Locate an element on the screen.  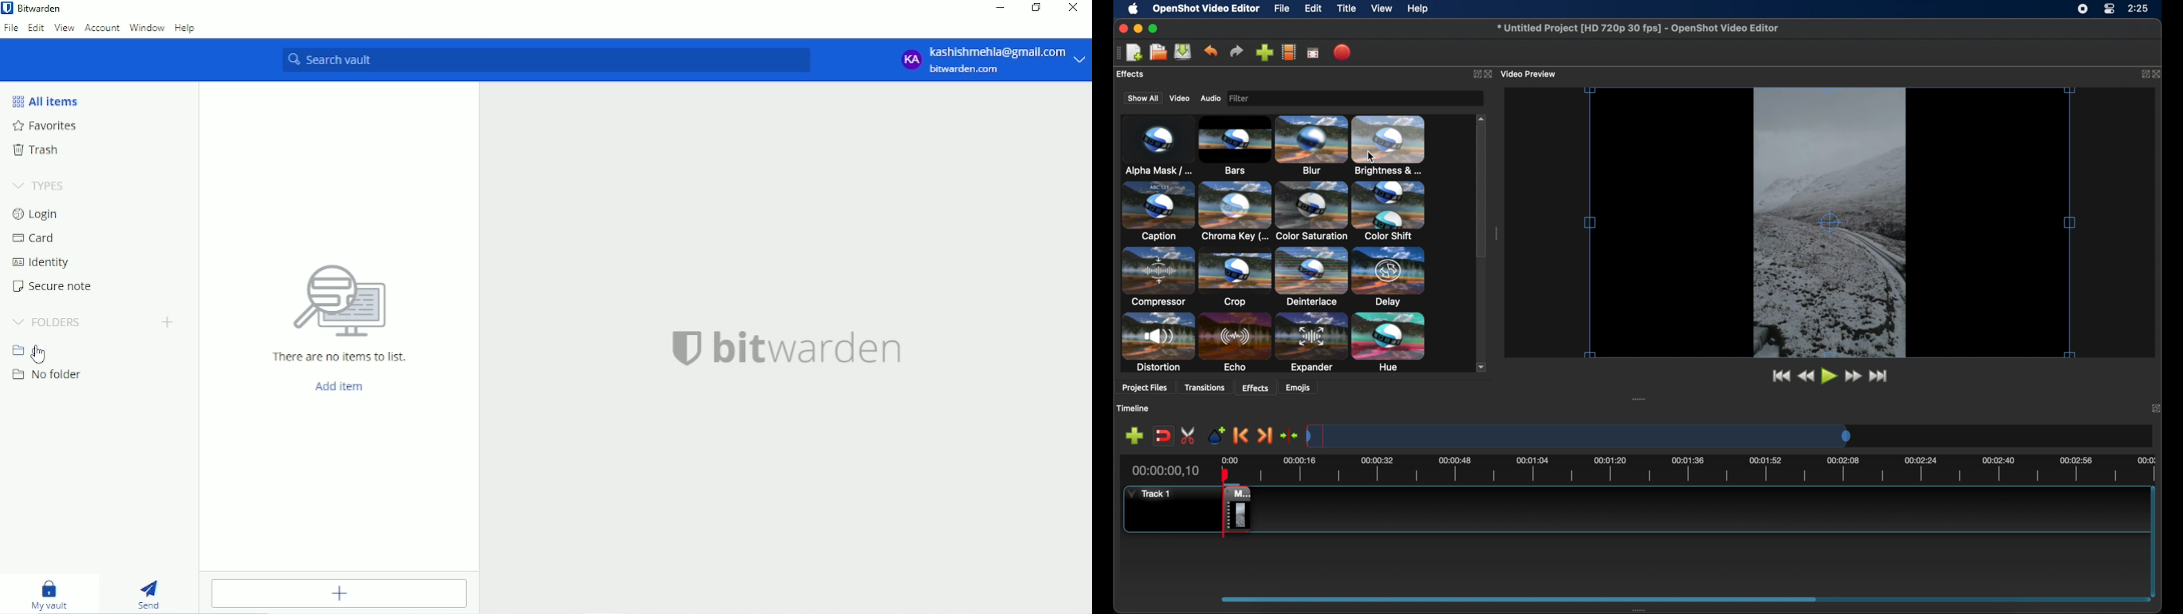
compressor is located at coordinates (1156, 277).